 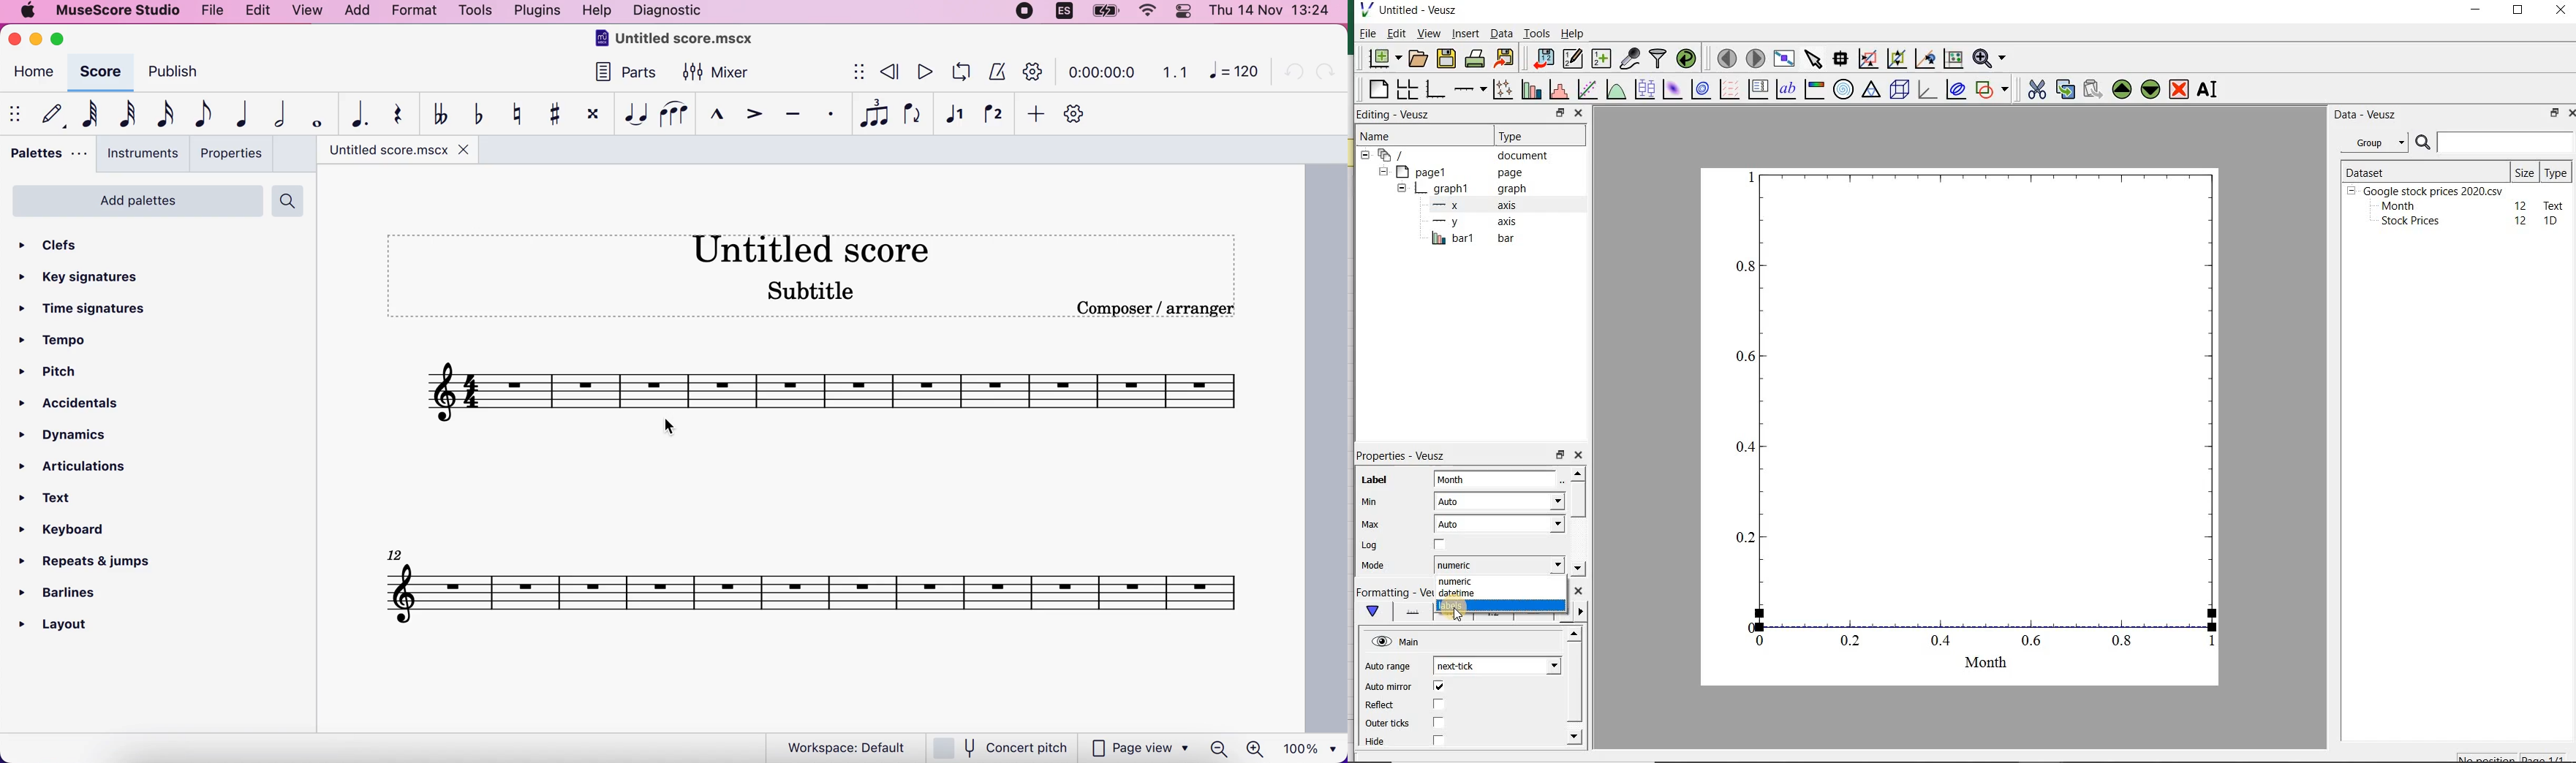 I want to click on Hide, so click(x=1378, y=745).